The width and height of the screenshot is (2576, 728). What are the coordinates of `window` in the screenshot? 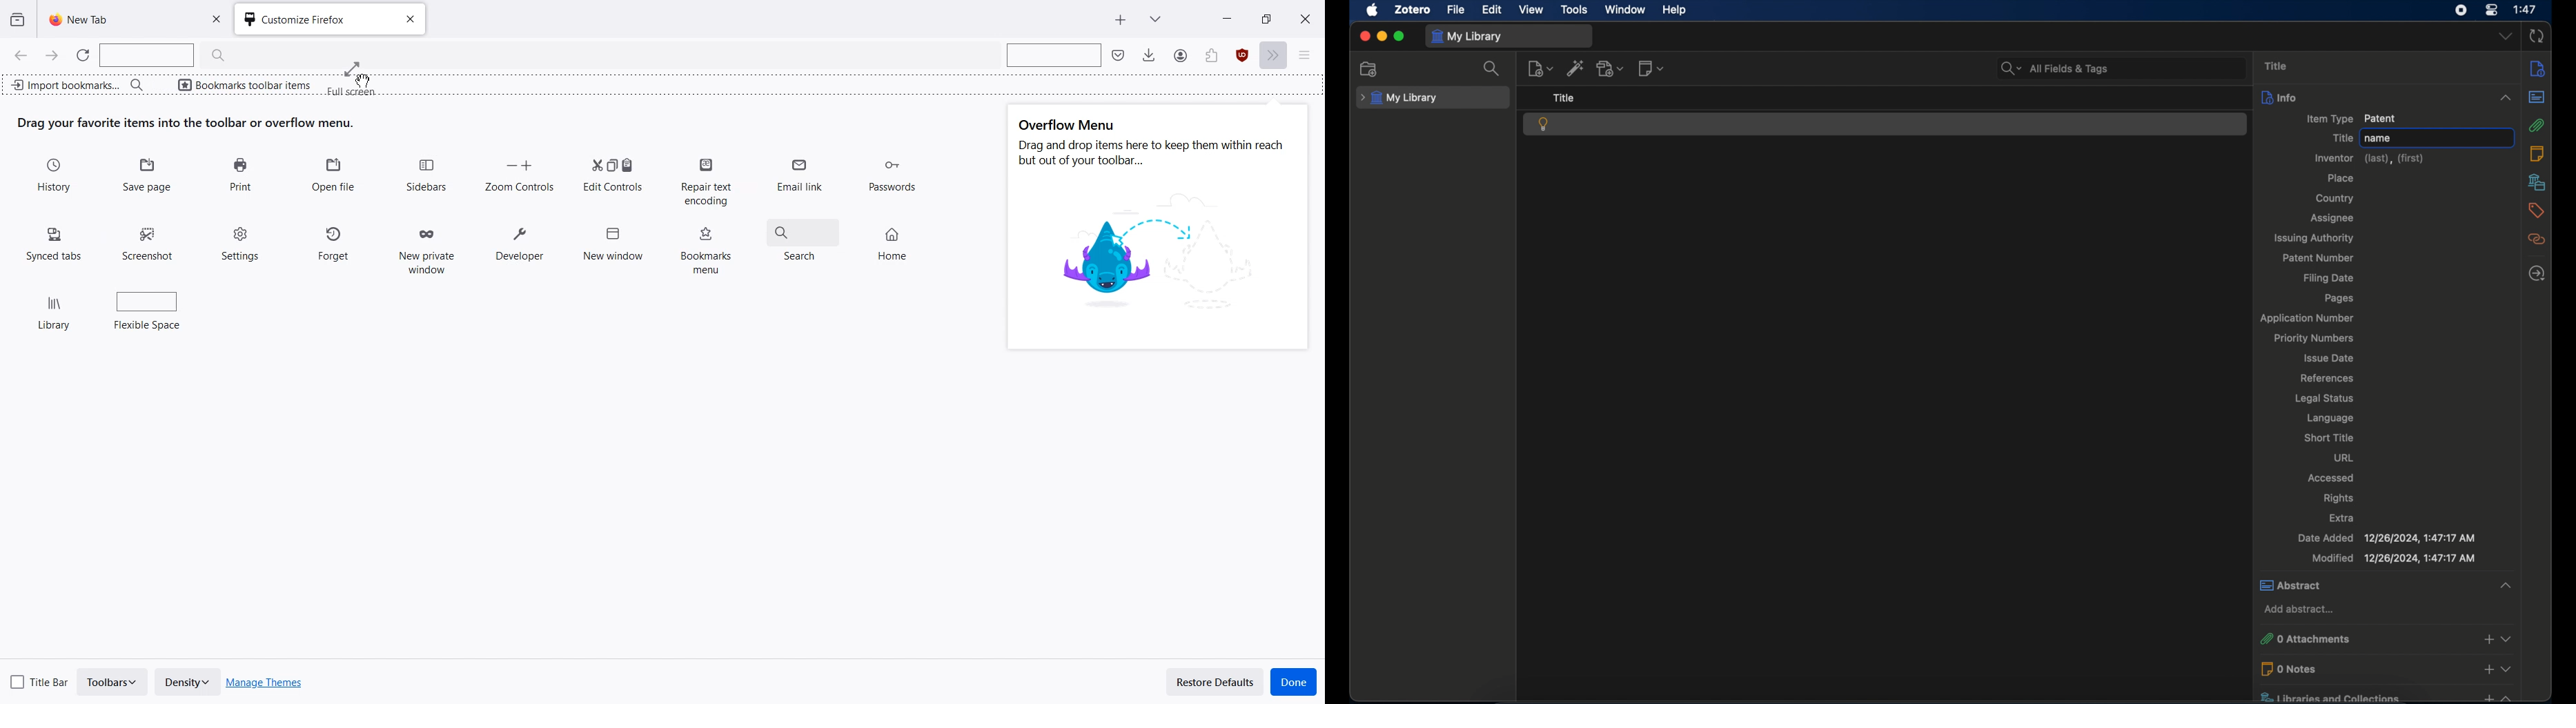 It's located at (1626, 9).